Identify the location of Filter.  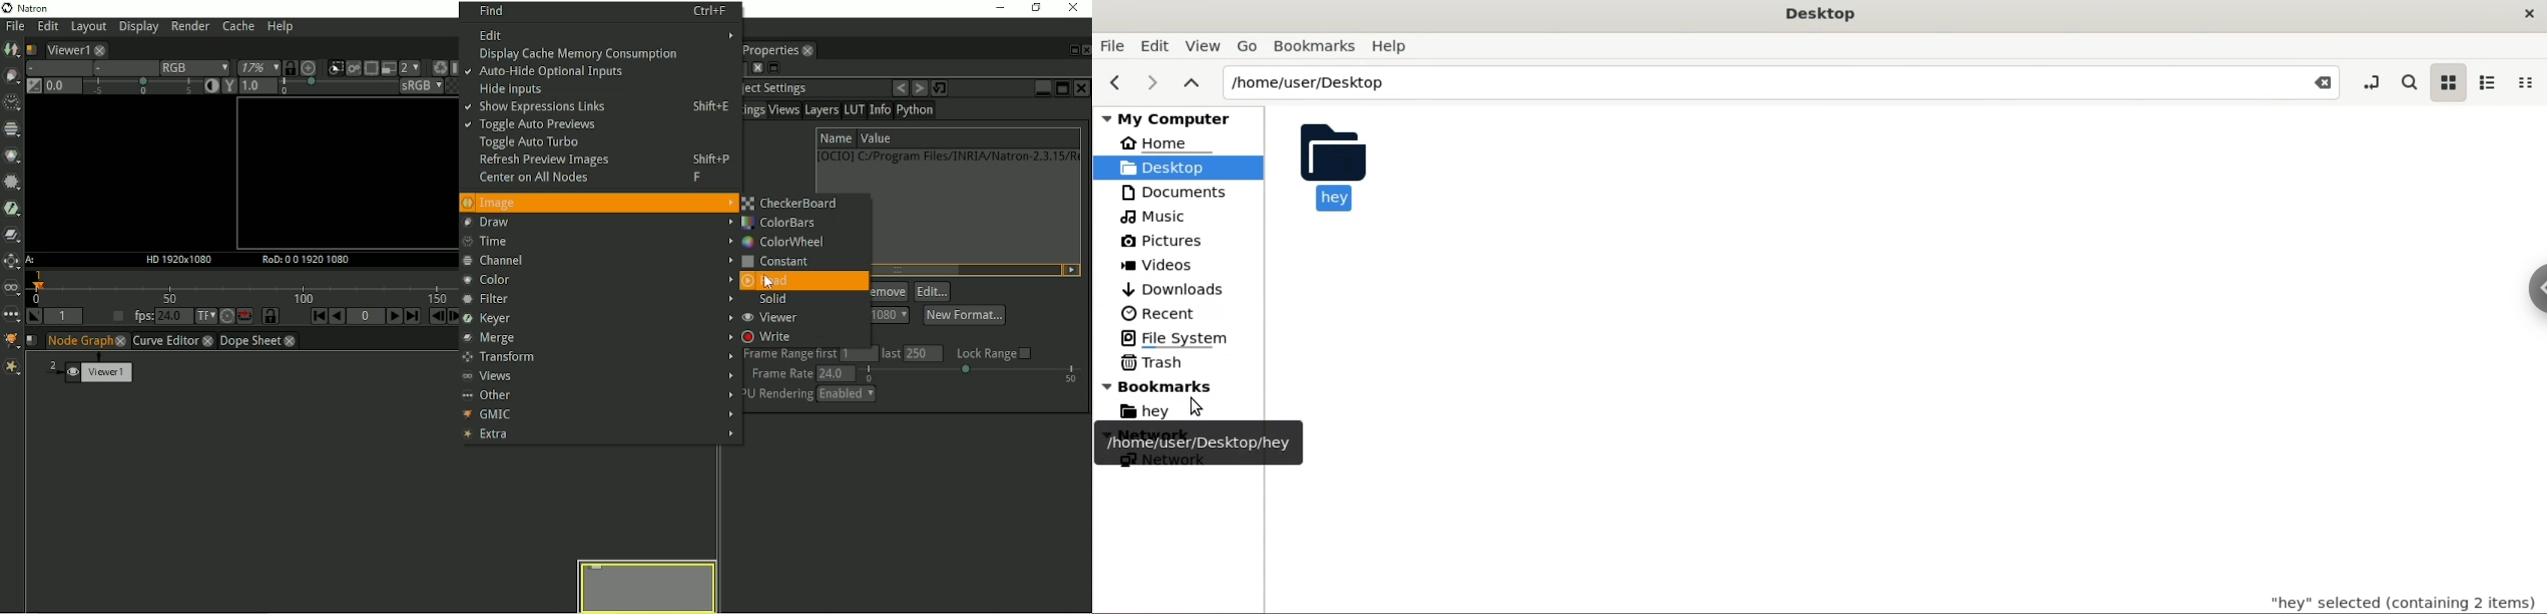
(11, 181).